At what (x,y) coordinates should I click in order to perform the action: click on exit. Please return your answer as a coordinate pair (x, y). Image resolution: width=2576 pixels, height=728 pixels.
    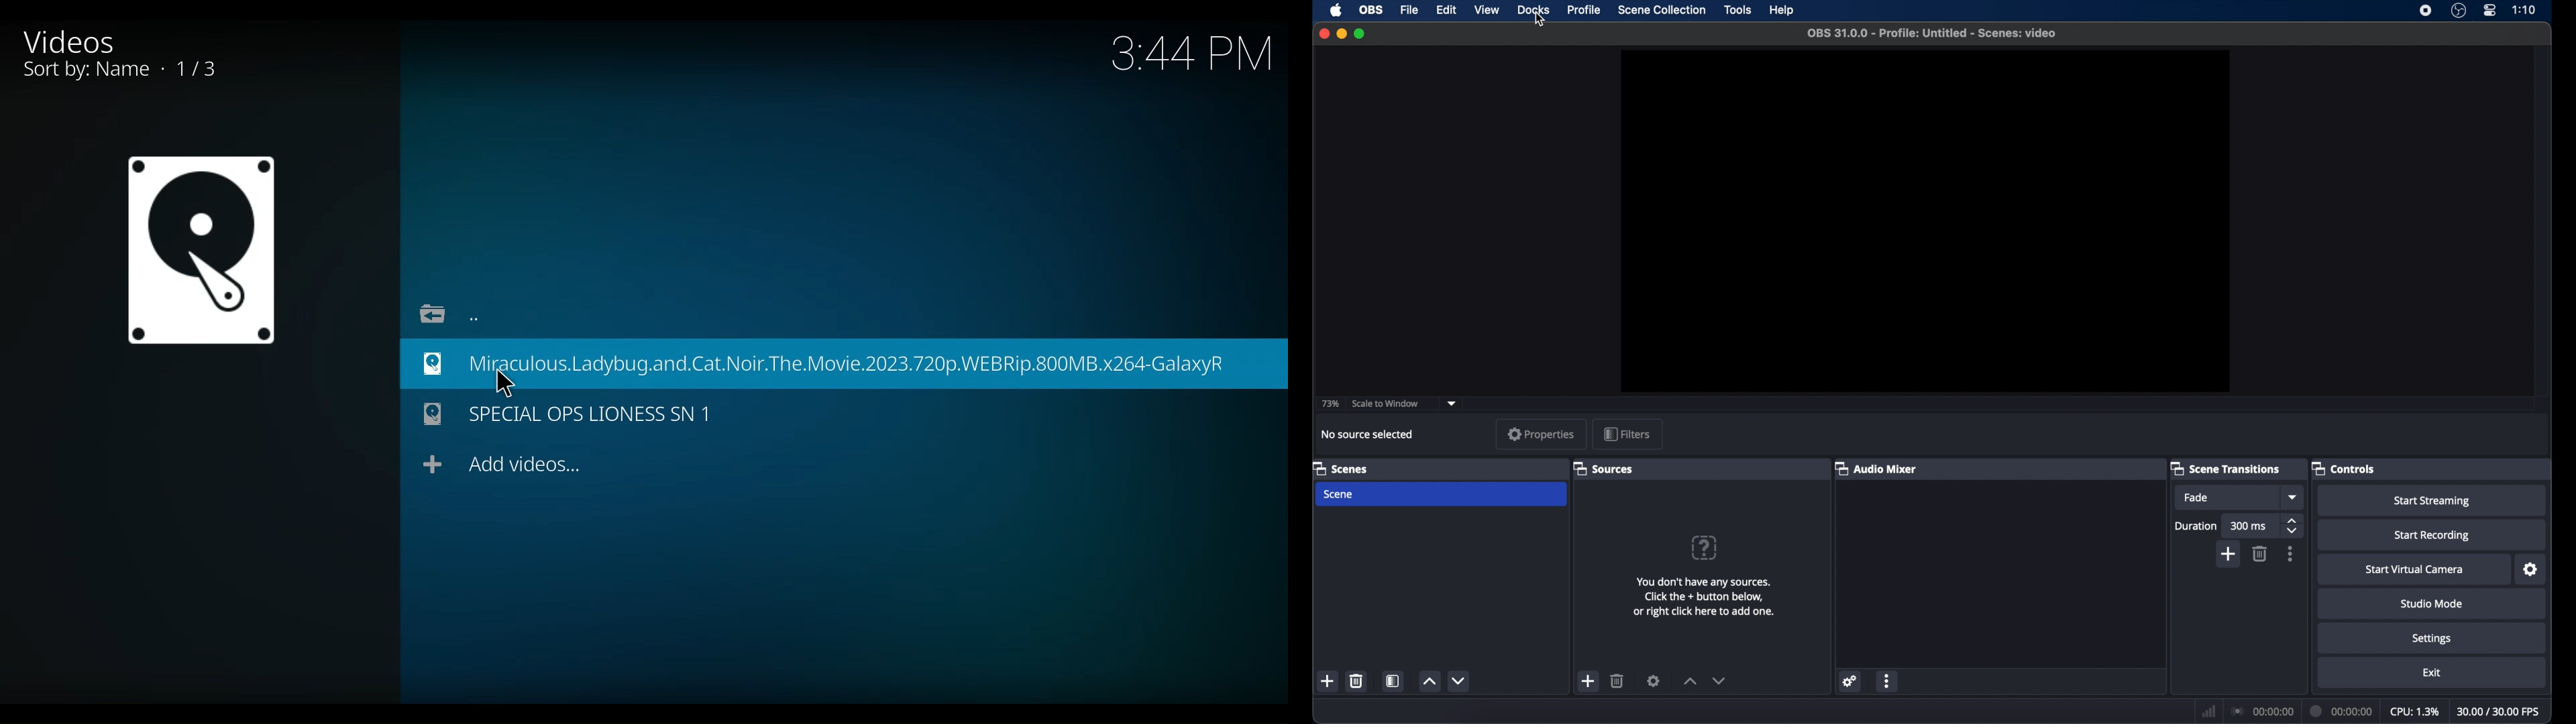
    Looking at the image, I should click on (2431, 672).